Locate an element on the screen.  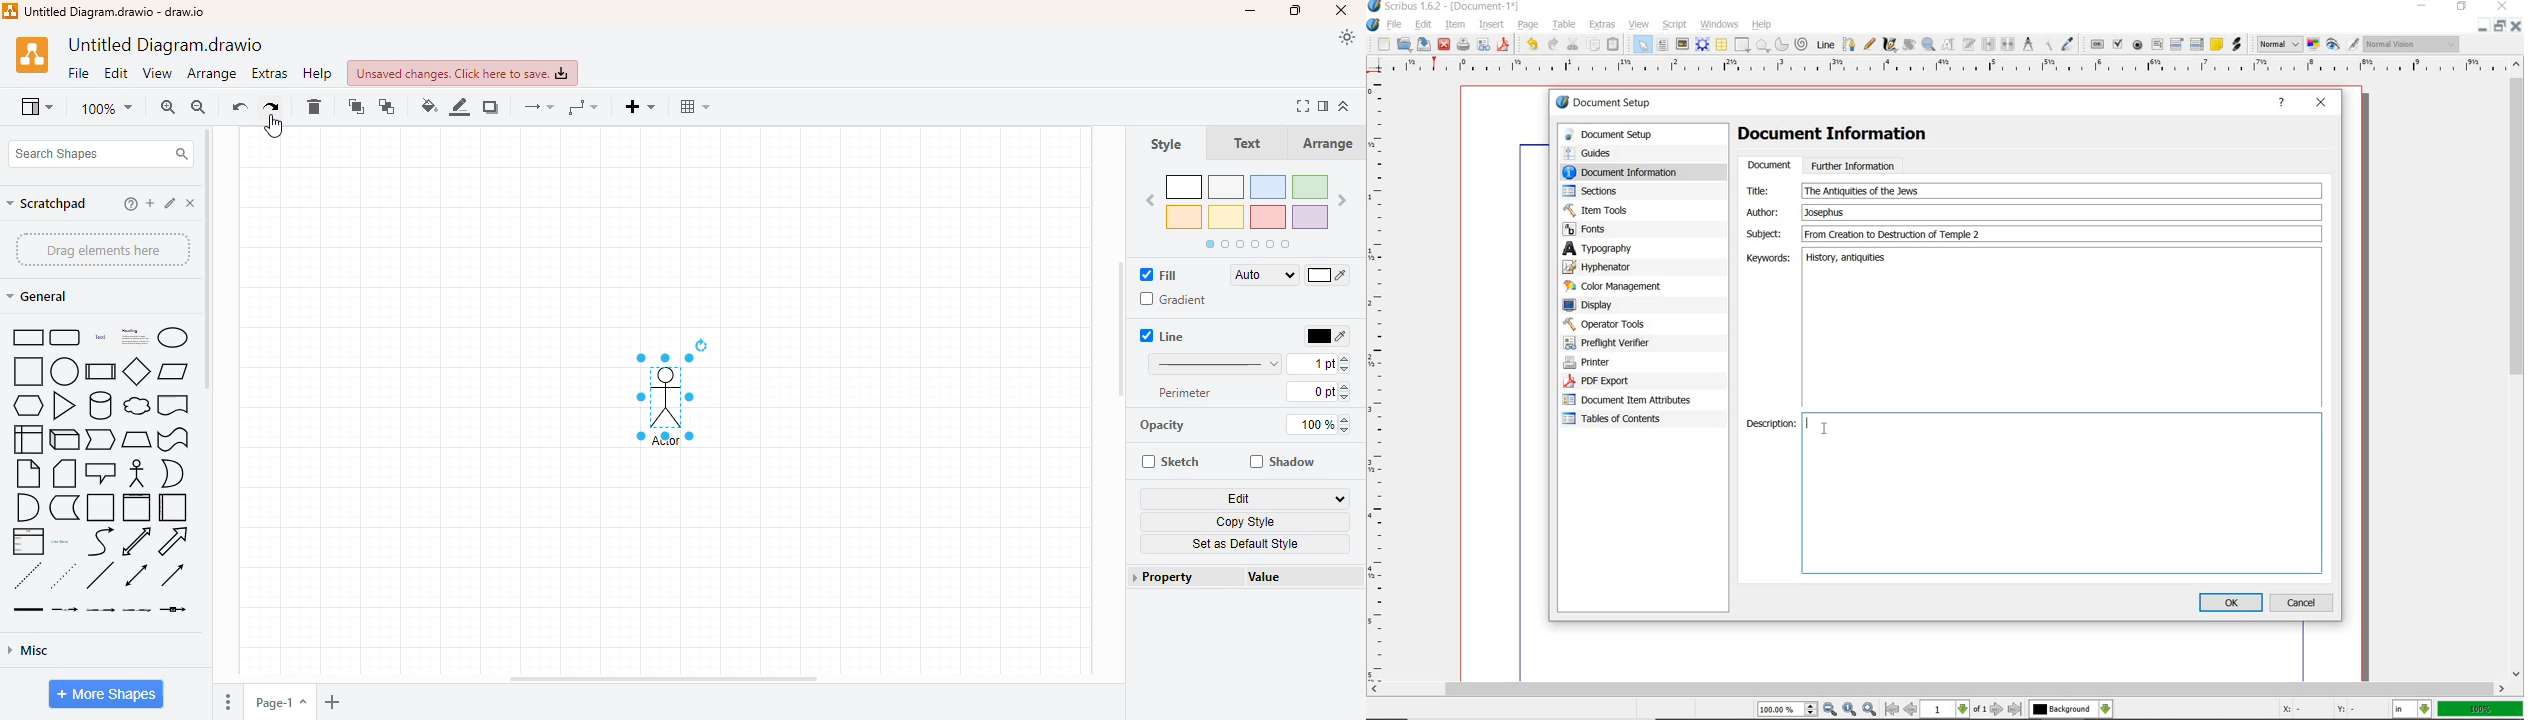
pdf push button is located at coordinates (2096, 44).